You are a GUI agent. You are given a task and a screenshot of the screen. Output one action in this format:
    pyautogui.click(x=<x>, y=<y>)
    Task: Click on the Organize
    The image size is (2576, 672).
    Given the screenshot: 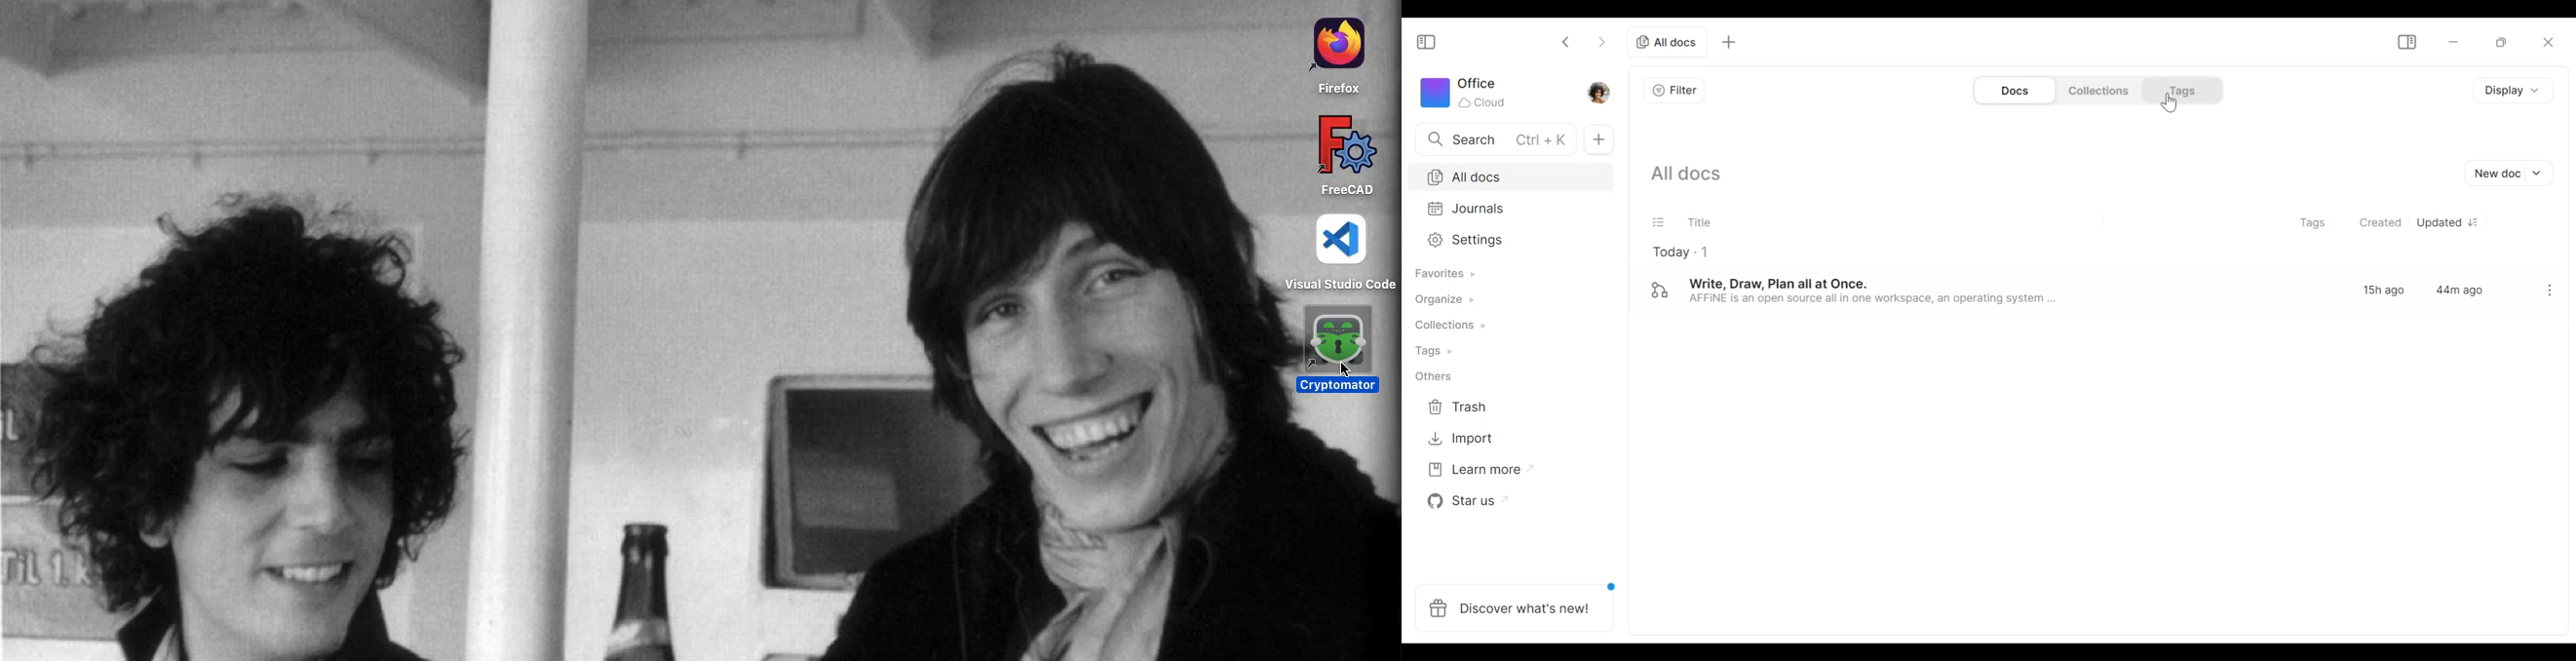 What is the action you would take?
    pyautogui.click(x=1447, y=300)
    